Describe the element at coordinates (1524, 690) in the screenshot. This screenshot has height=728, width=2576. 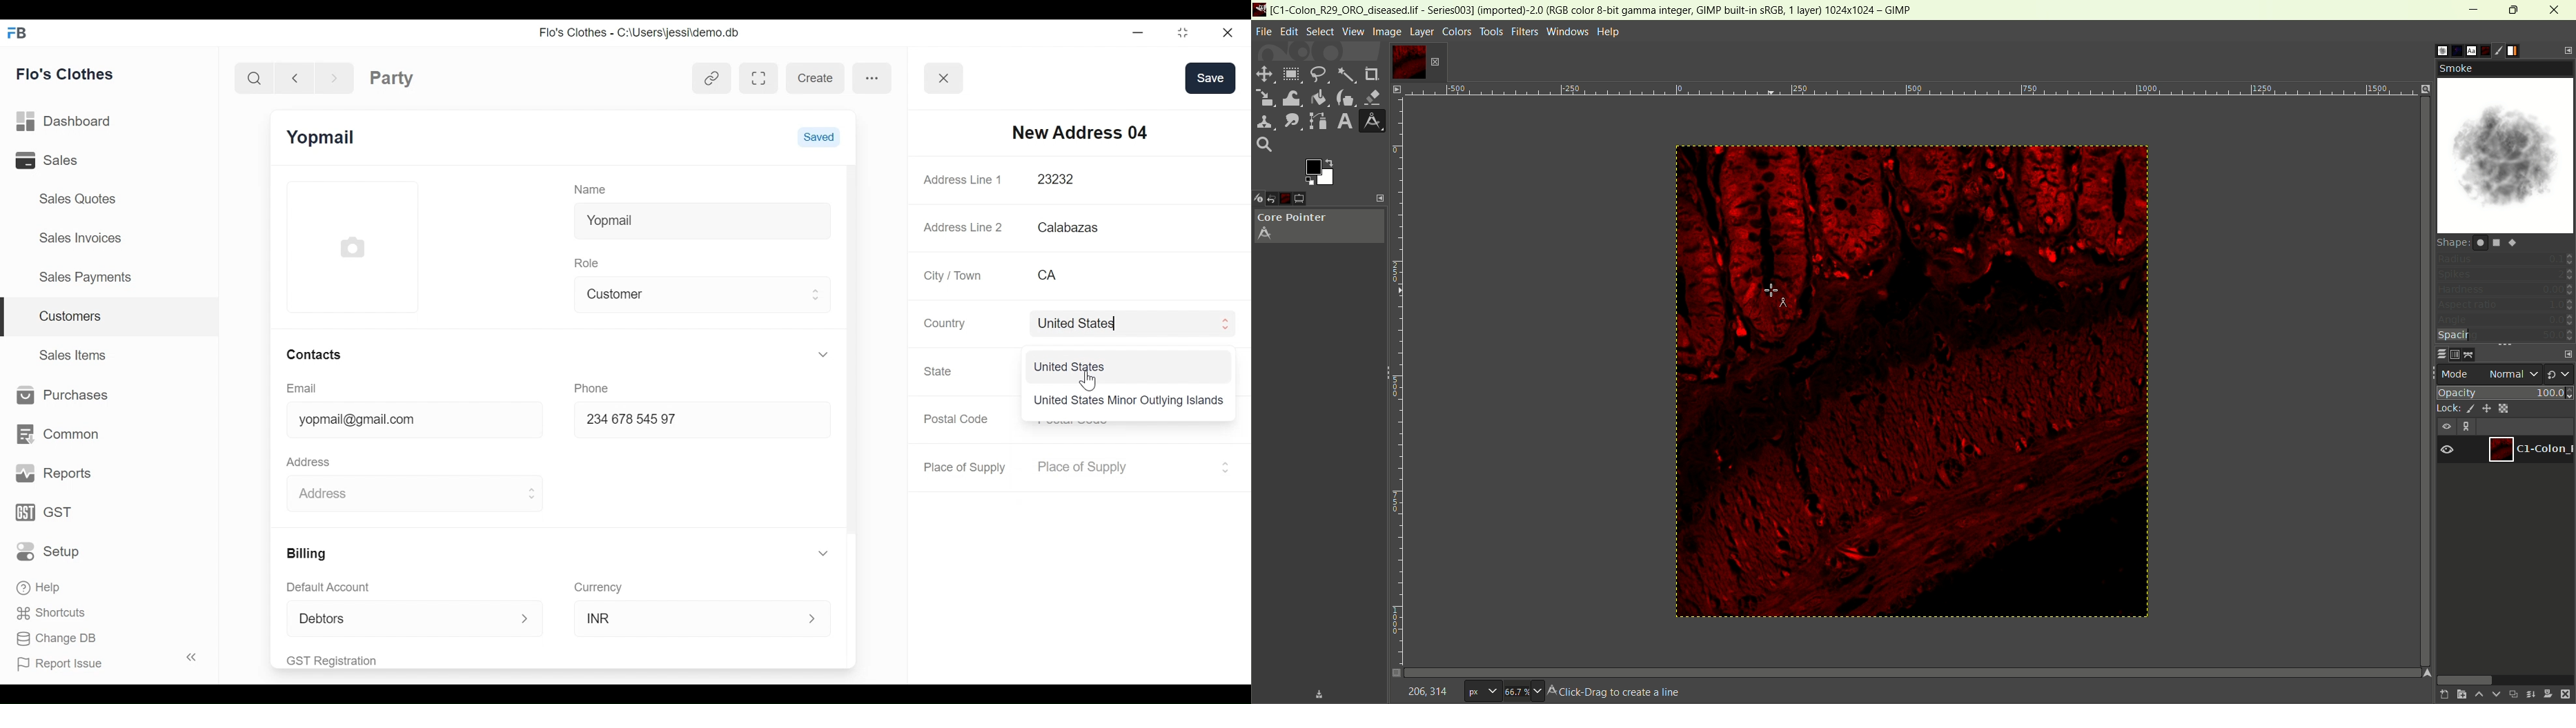
I see `zoom factor` at that location.